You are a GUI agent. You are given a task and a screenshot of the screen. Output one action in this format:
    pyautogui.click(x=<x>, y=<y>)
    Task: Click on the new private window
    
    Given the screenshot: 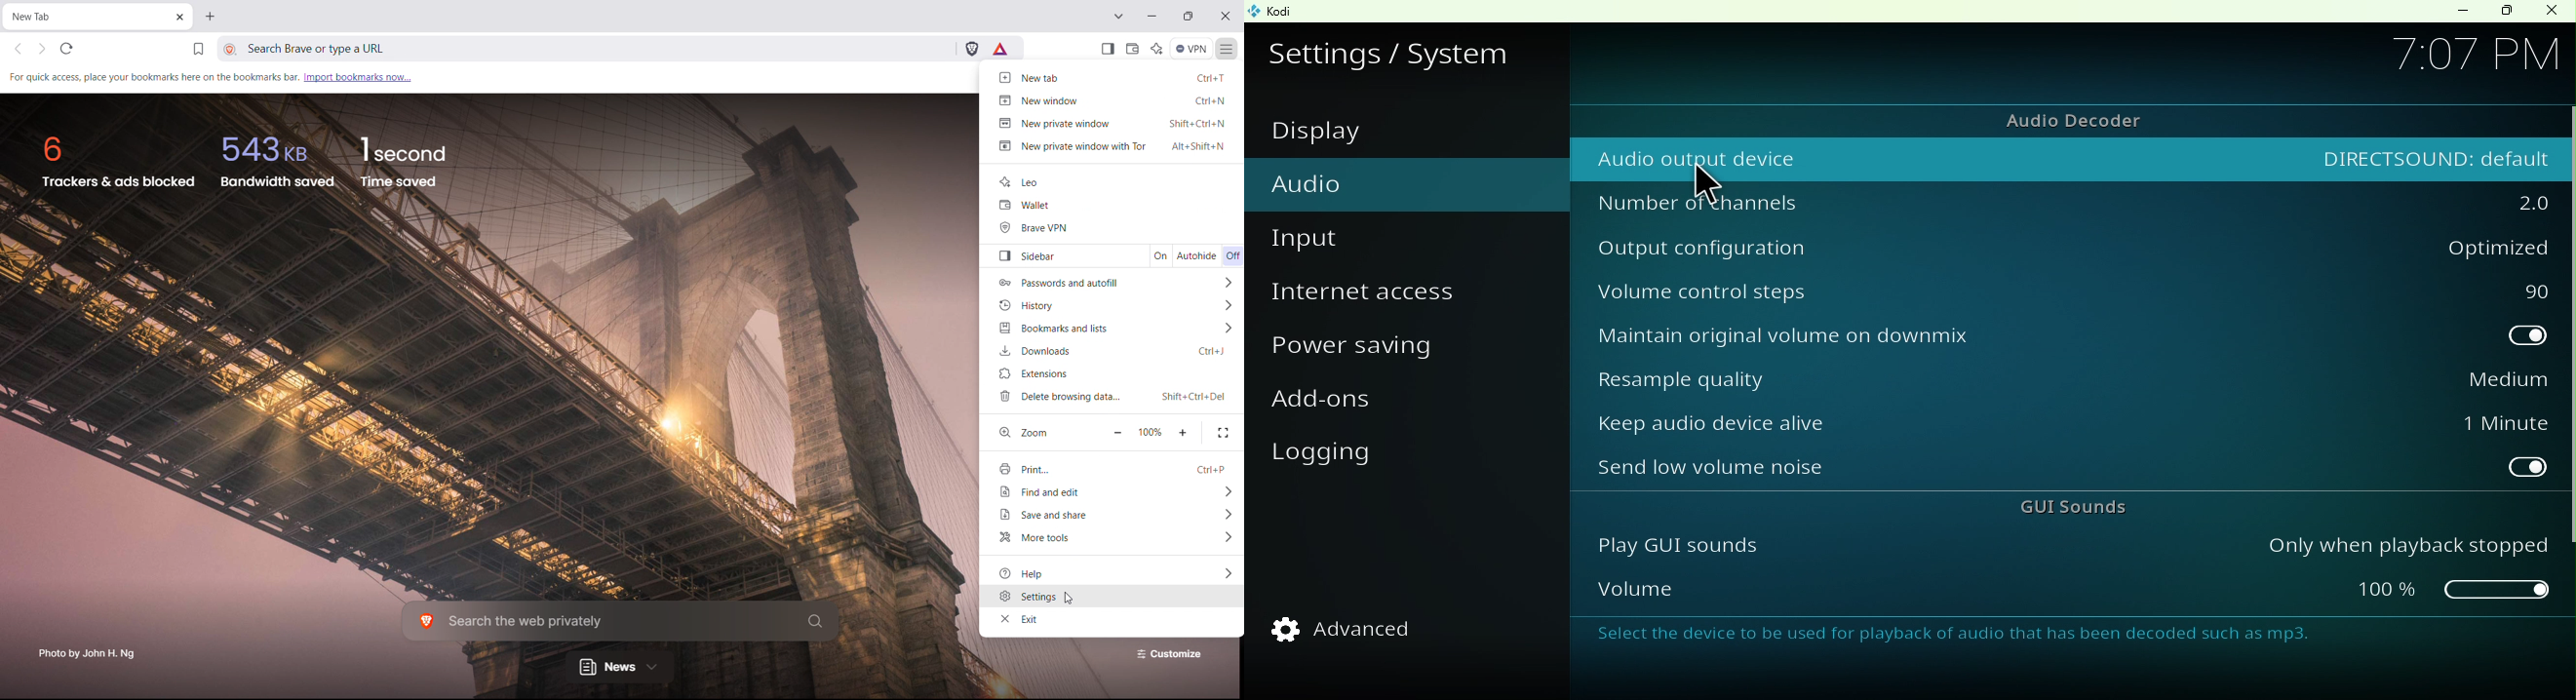 What is the action you would take?
    pyautogui.click(x=1110, y=124)
    